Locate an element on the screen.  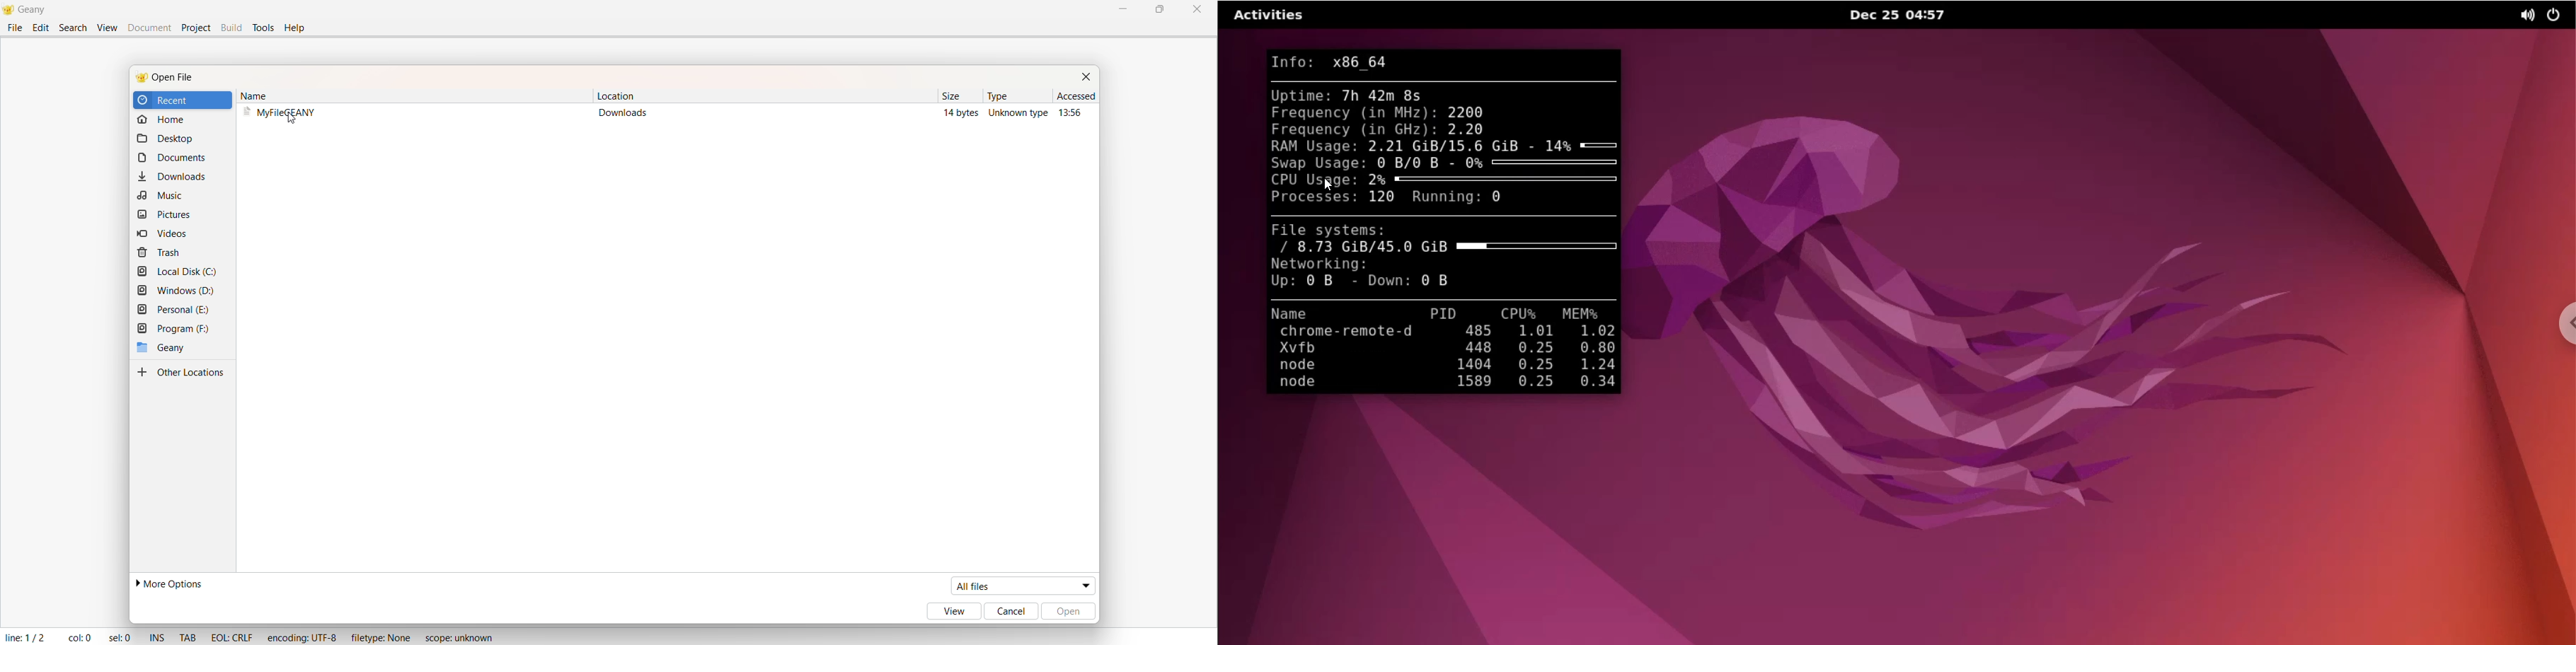
Edit is located at coordinates (41, 28).